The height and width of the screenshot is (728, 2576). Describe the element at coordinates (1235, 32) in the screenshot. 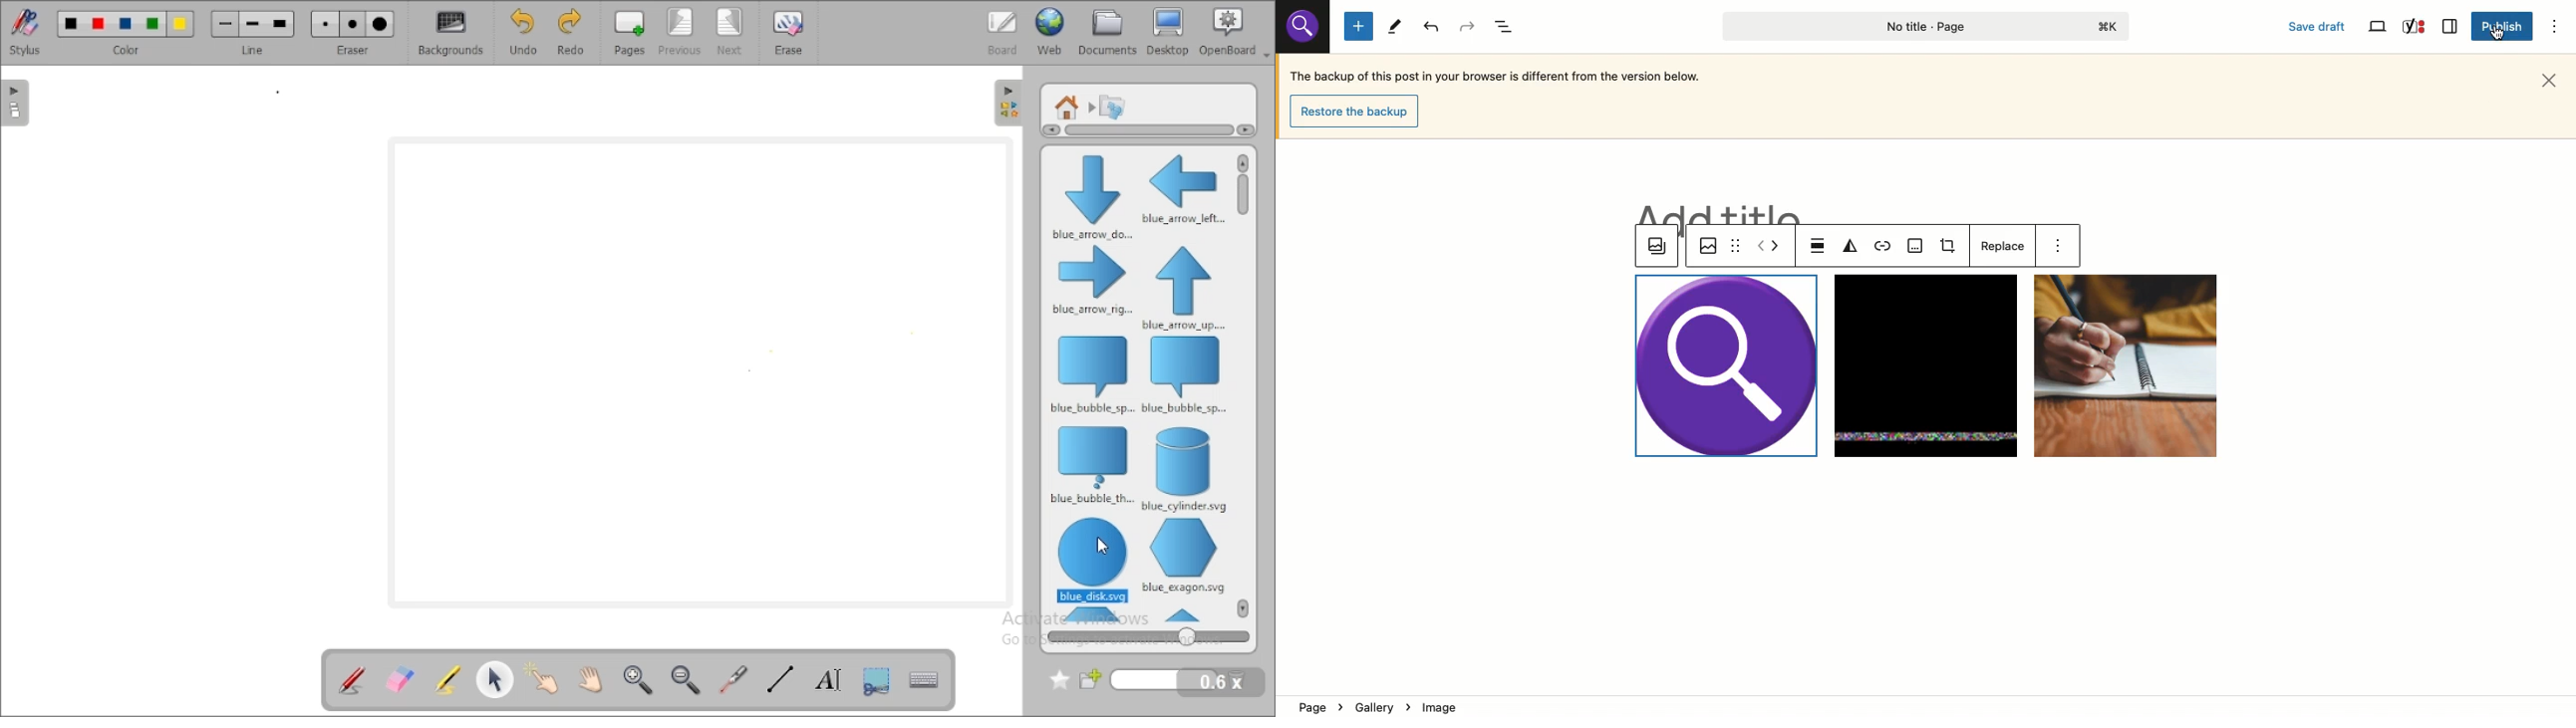

I see `openboard` at that location.